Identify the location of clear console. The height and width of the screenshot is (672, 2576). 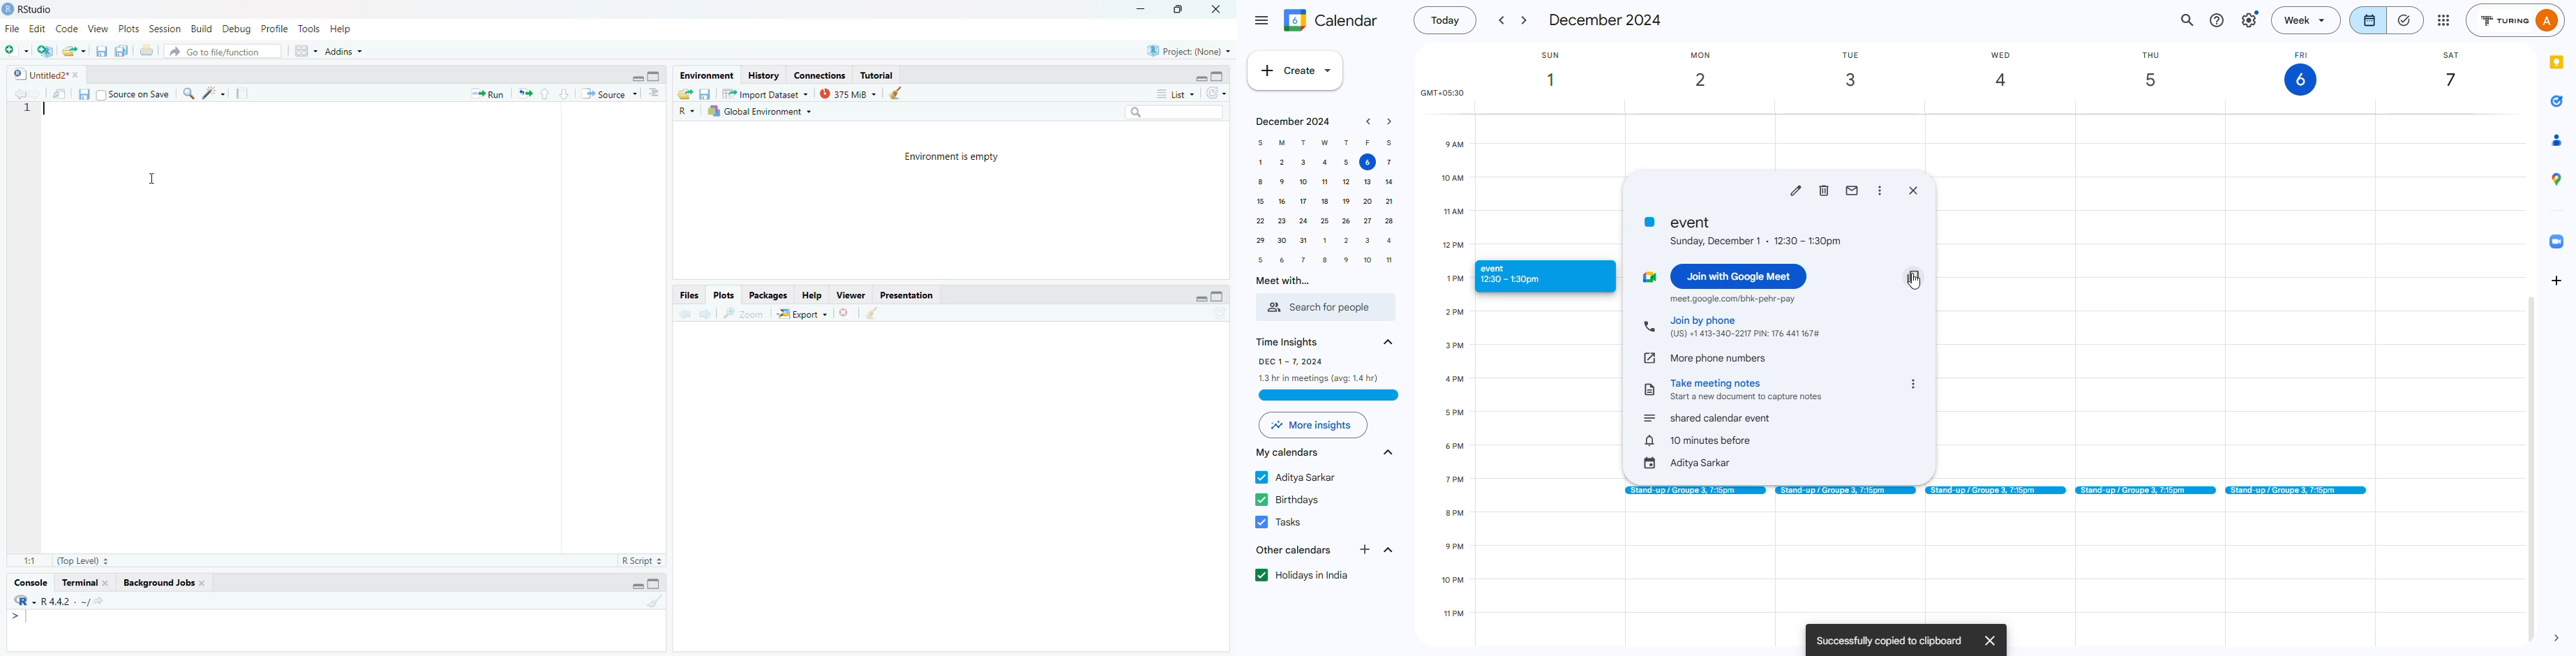
(657, 603).